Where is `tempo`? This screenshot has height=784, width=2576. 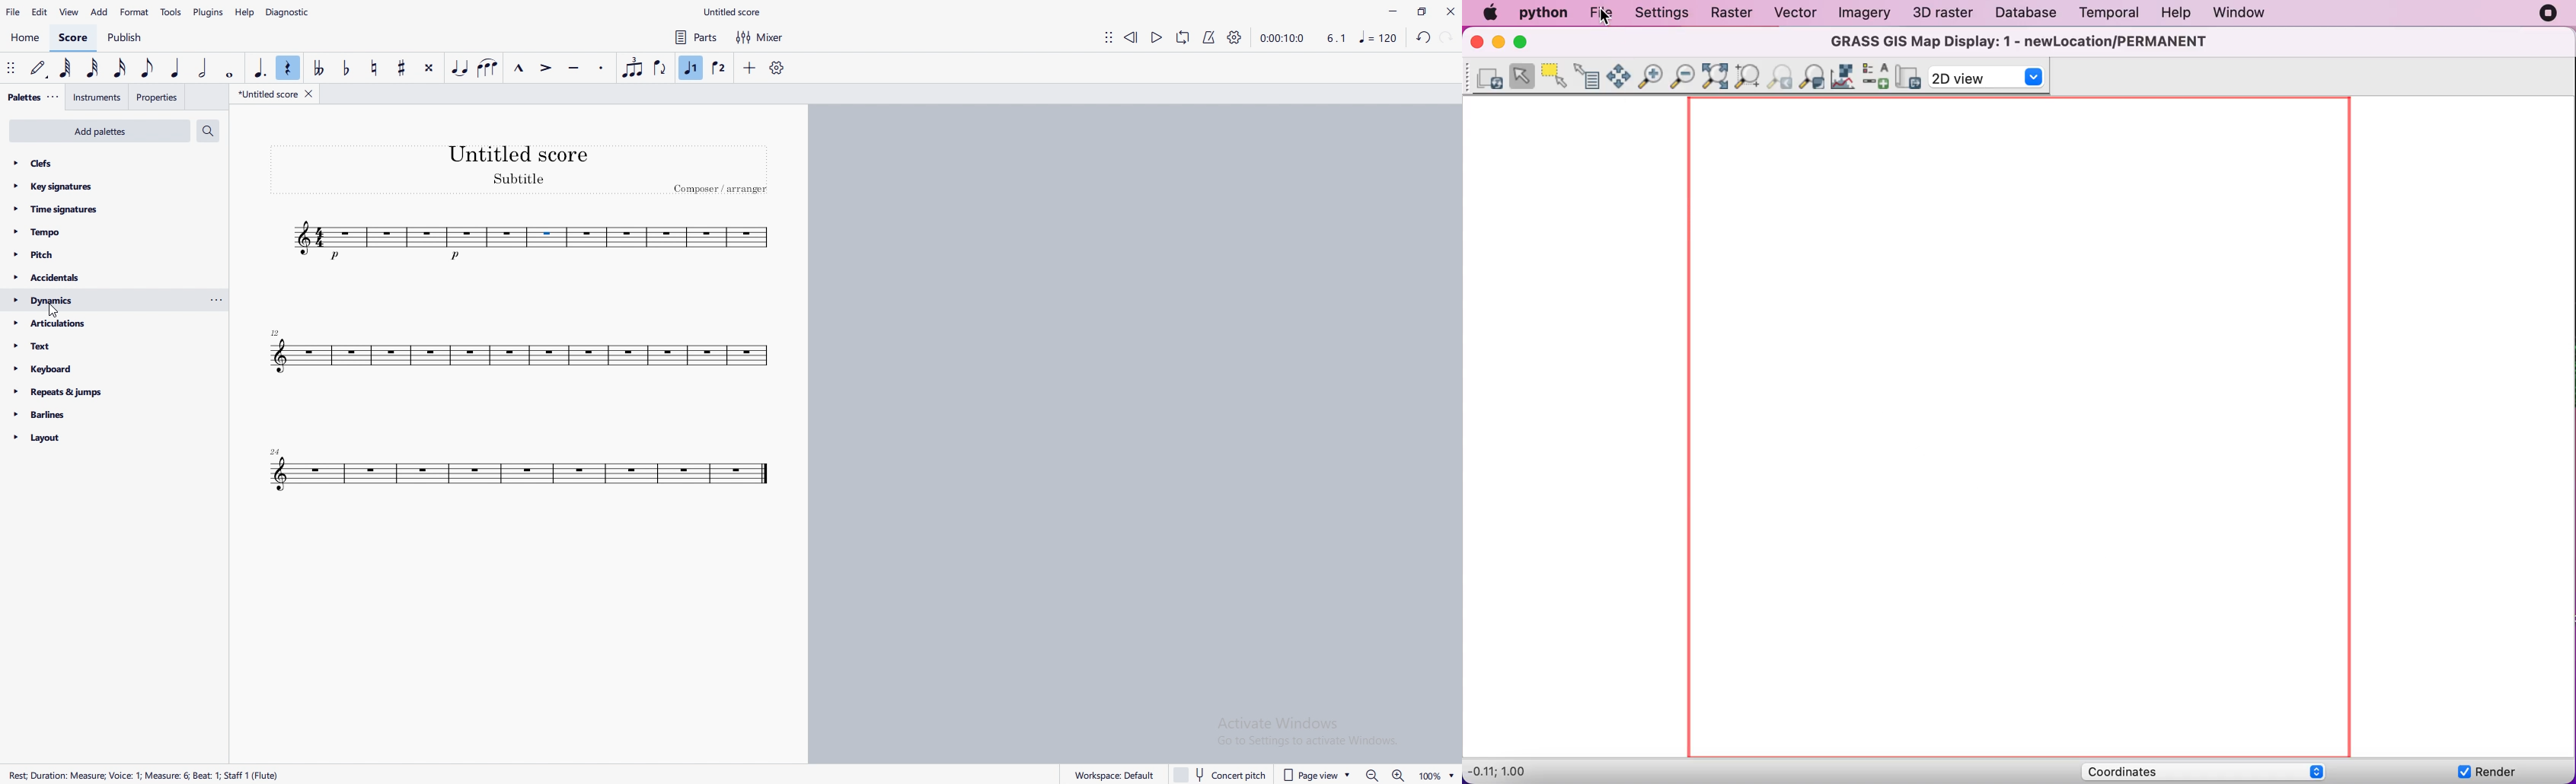 tempo is located at coordinates (98, 231).